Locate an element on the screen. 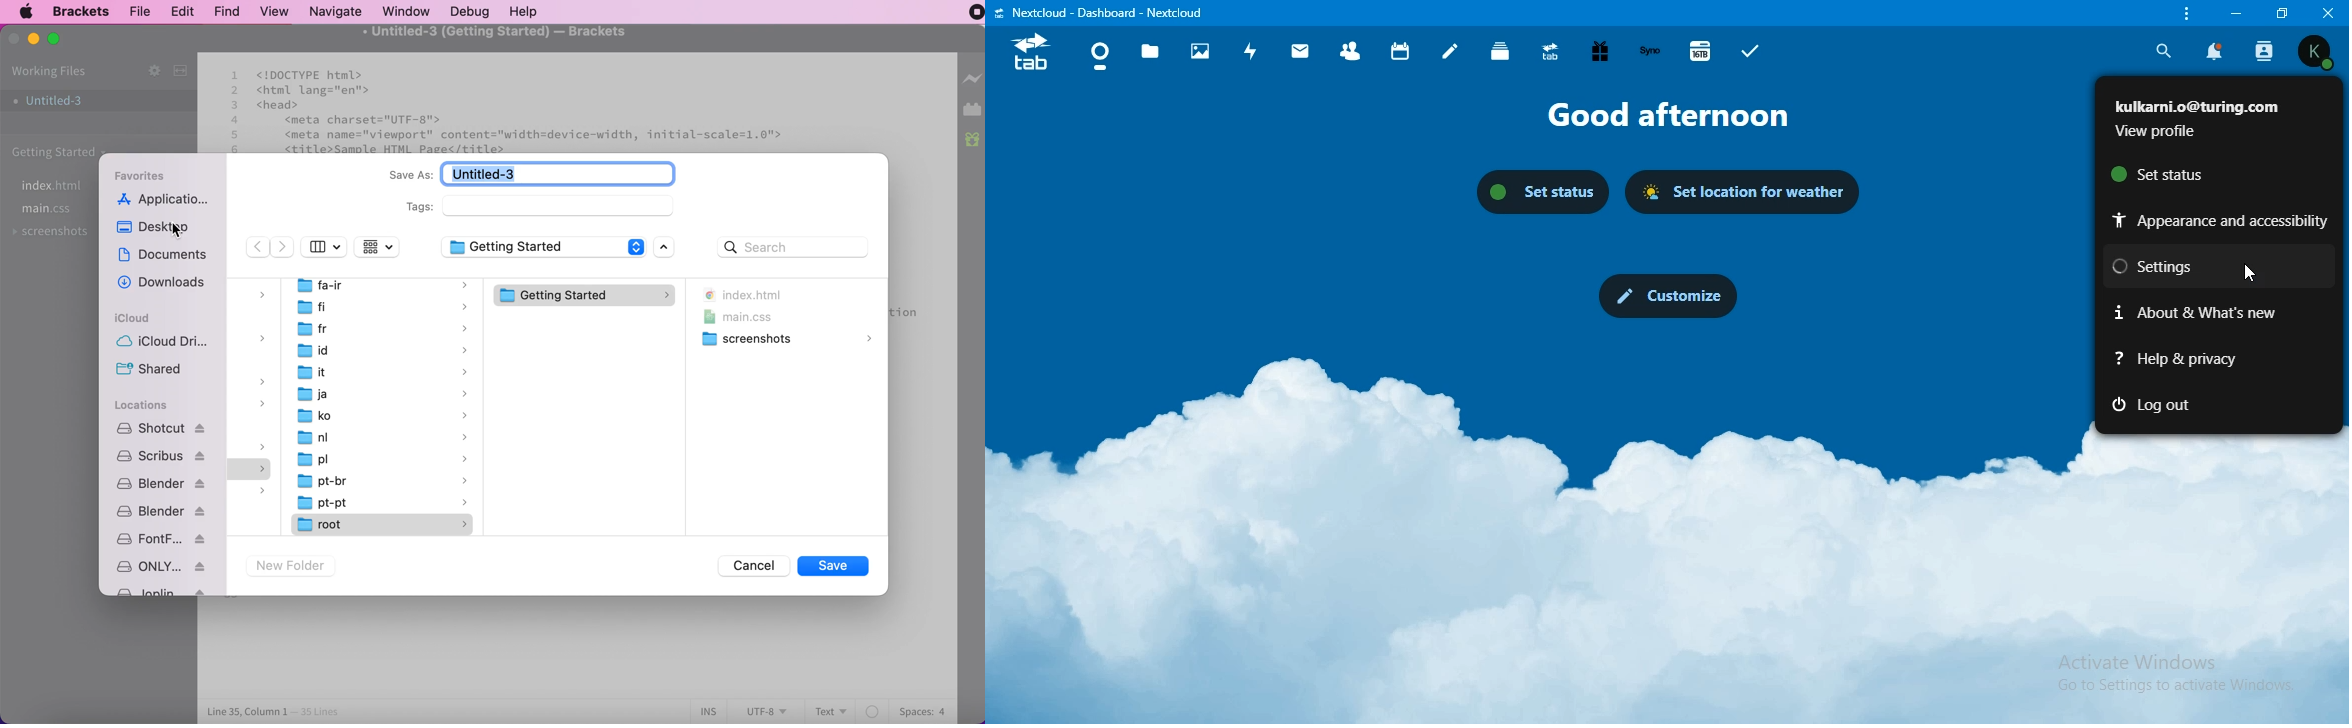 The height and width of the screenshot is (728, 2352). tags: is located at coordinates (548, 212).